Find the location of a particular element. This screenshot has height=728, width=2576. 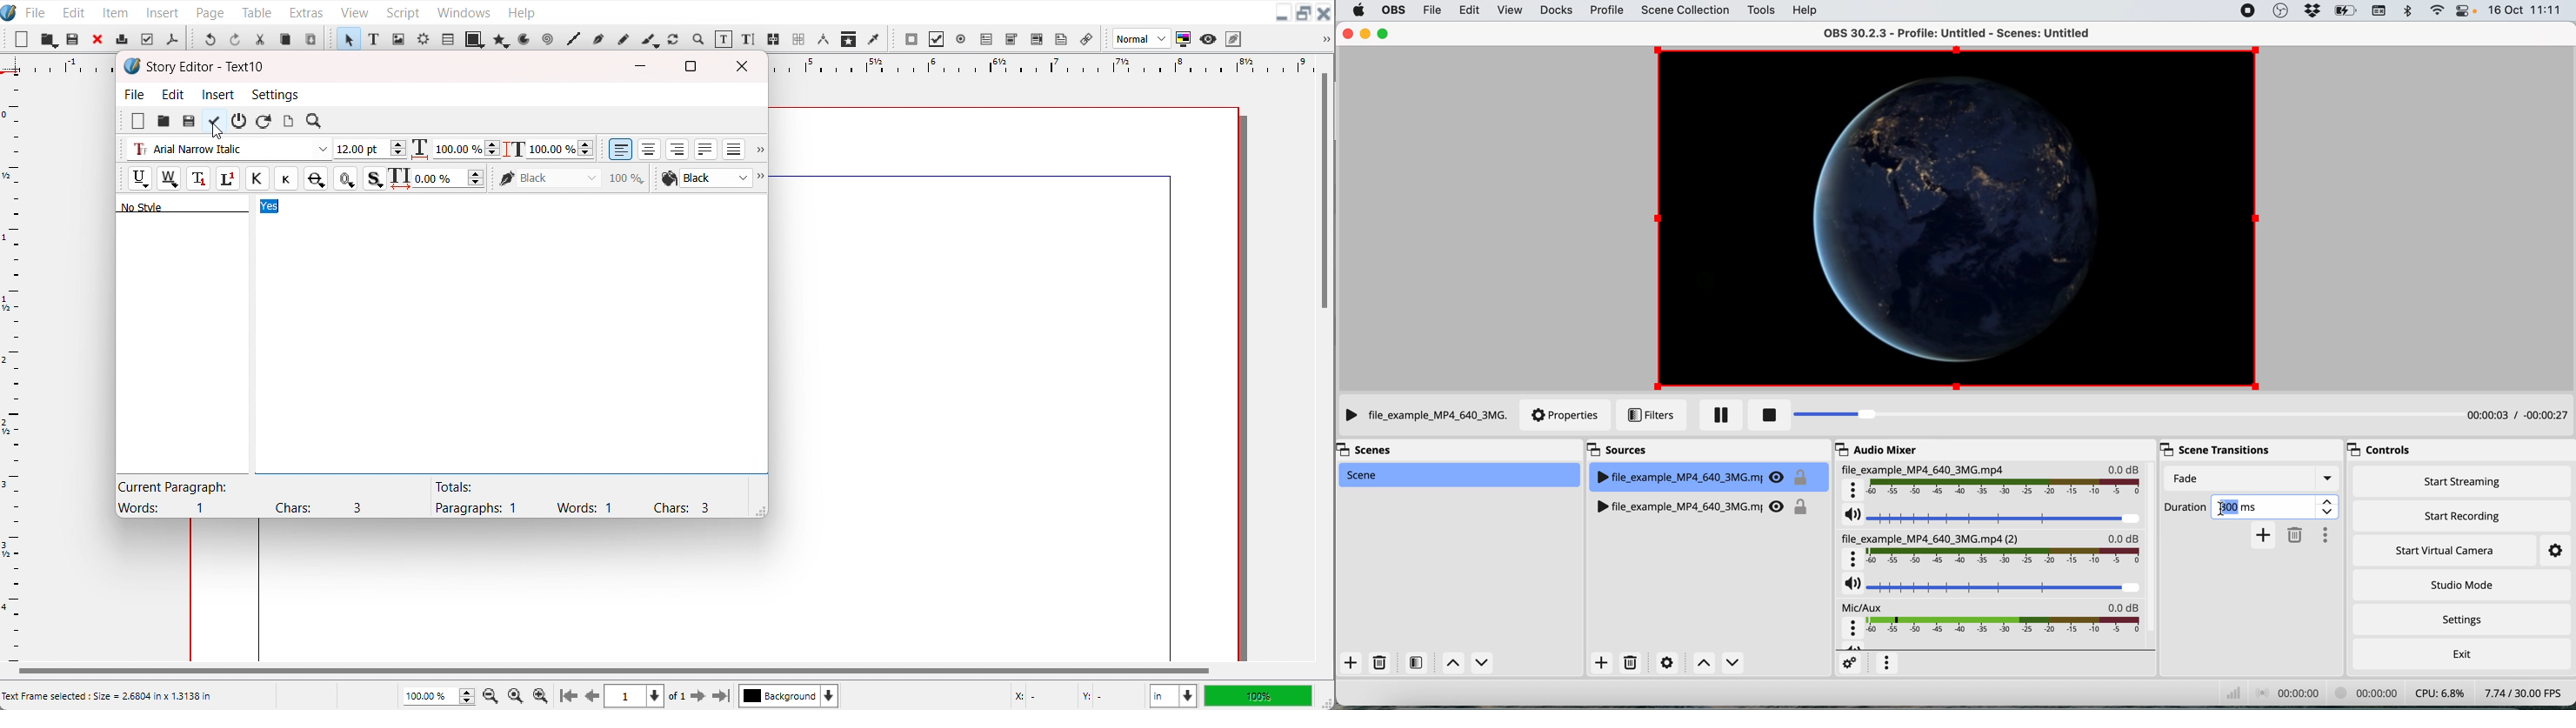

system logo is located at coordinates (1358, 9).